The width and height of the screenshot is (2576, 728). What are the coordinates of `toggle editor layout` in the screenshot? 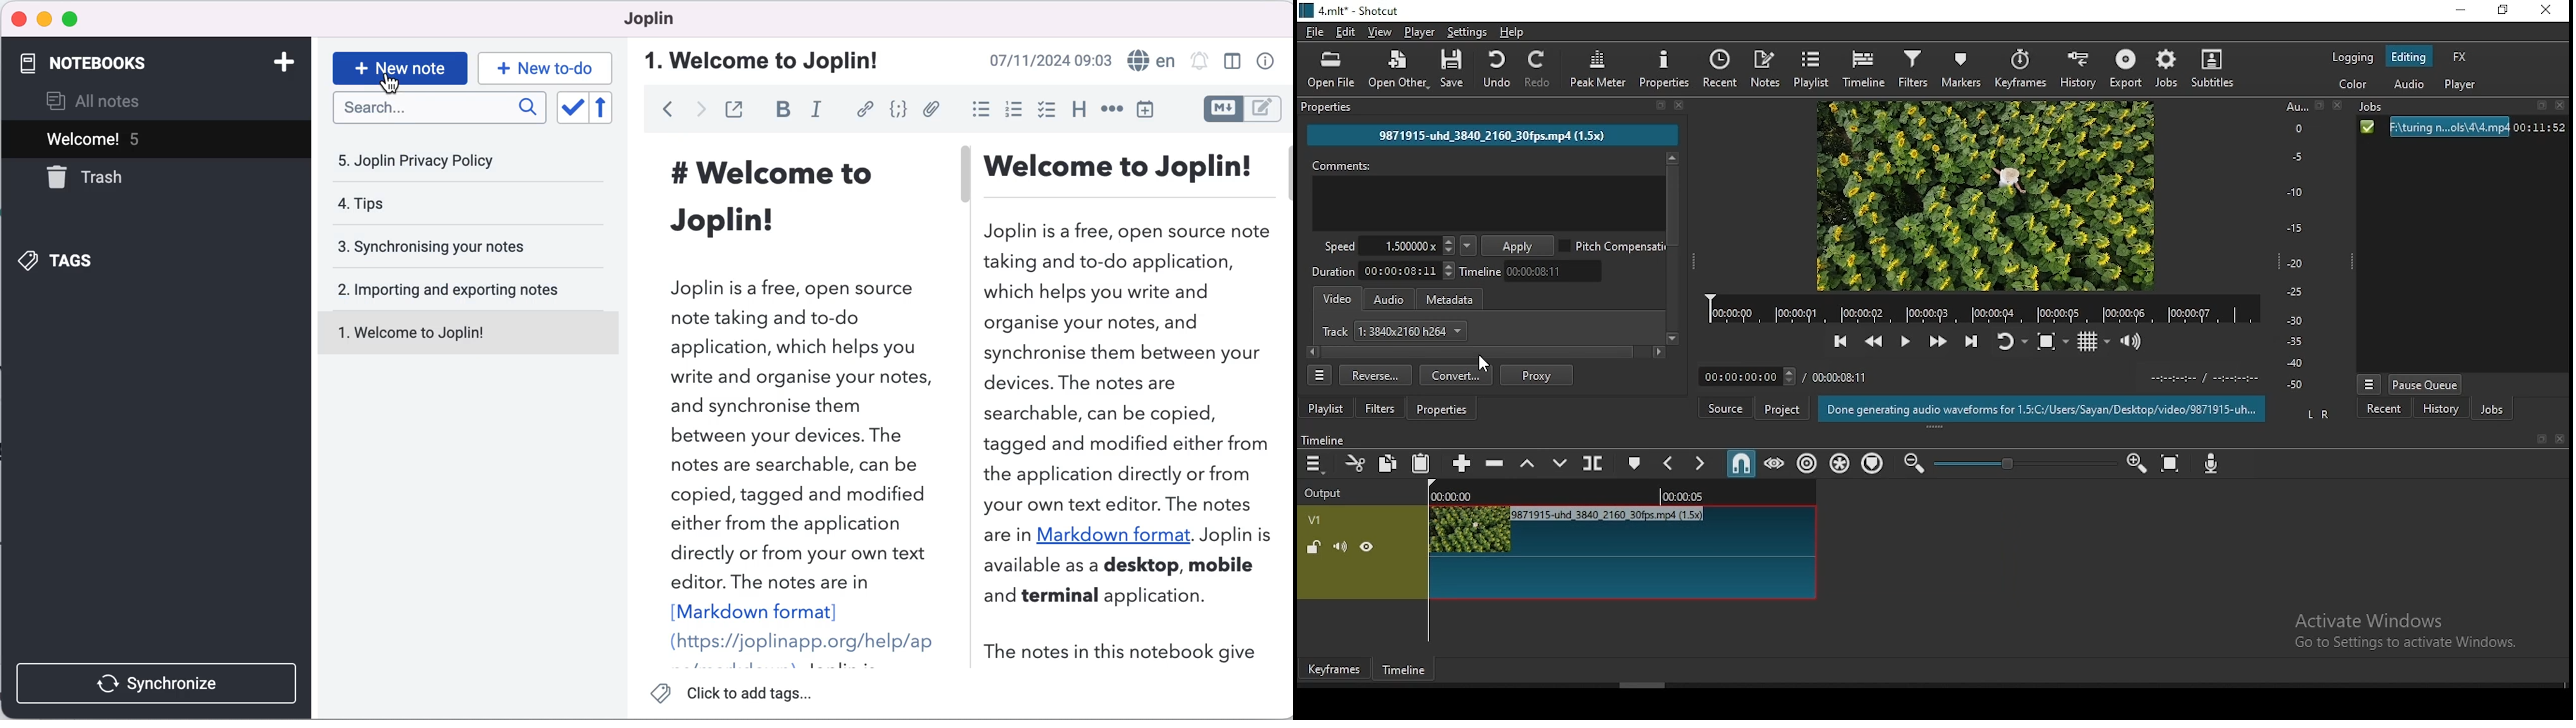 It's located at (1229, 62).